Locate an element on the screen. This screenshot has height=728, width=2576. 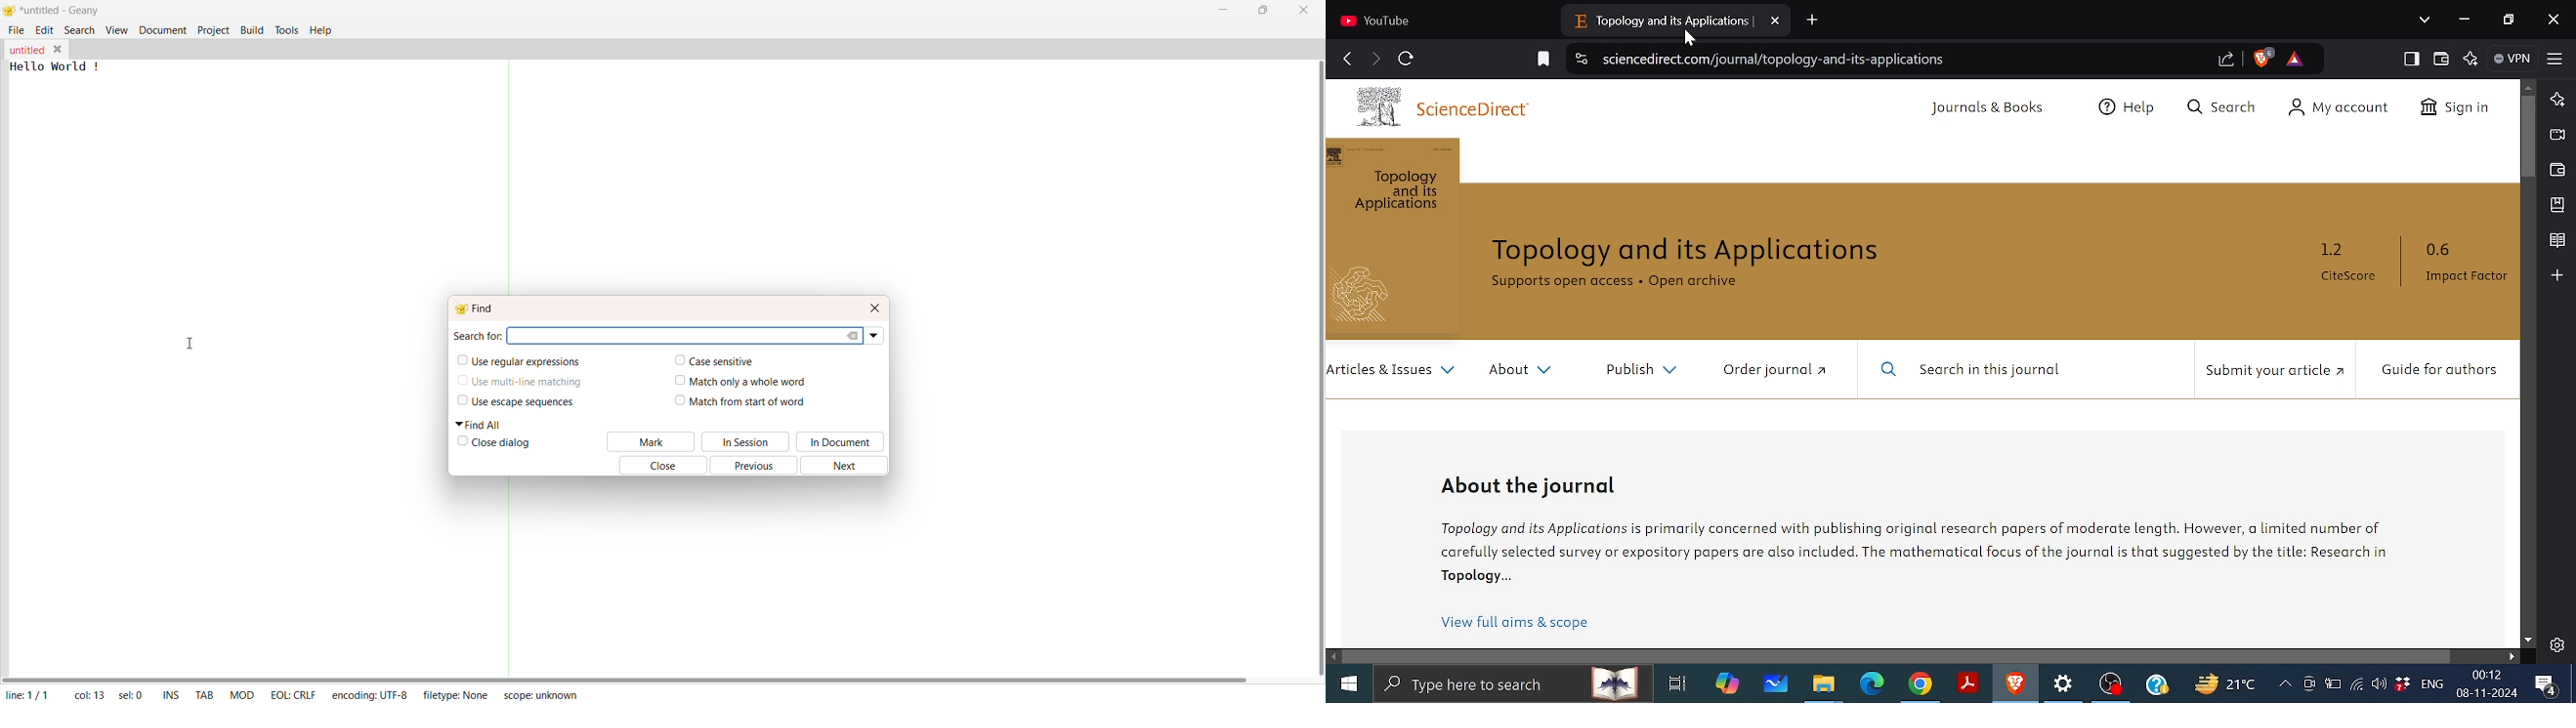
reload is located at coordinates (1406, 59).